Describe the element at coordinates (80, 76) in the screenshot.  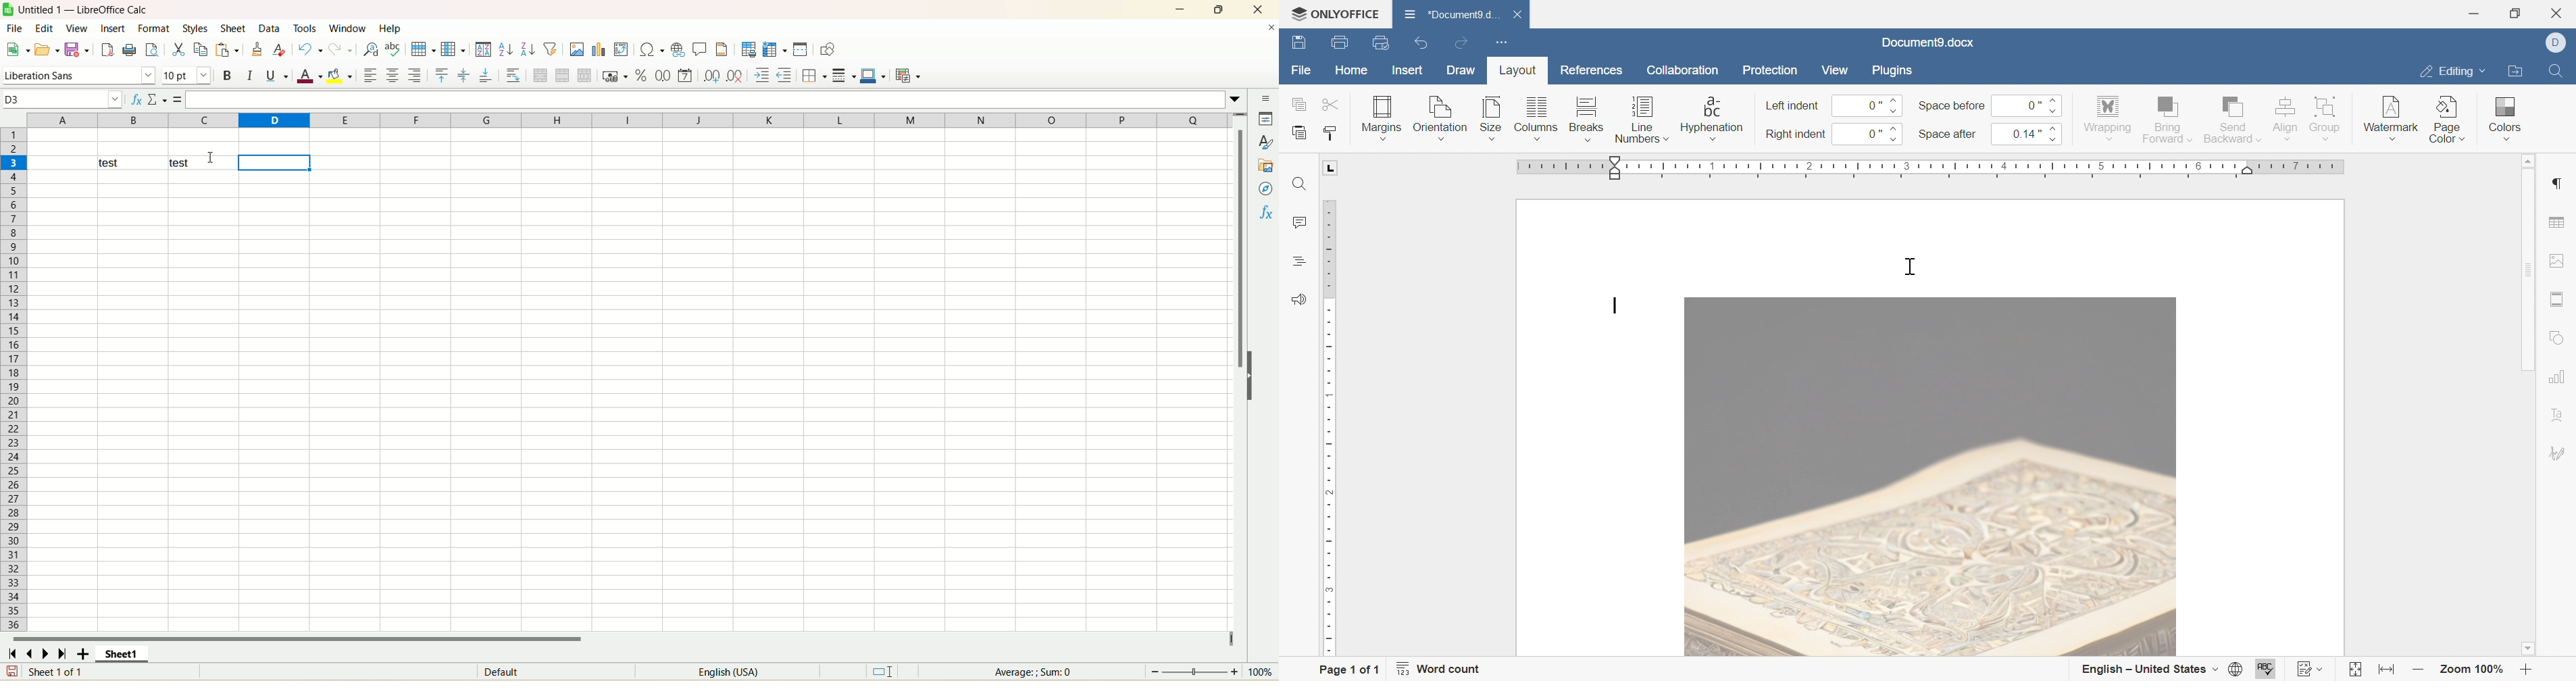
I see `font name` at that location.